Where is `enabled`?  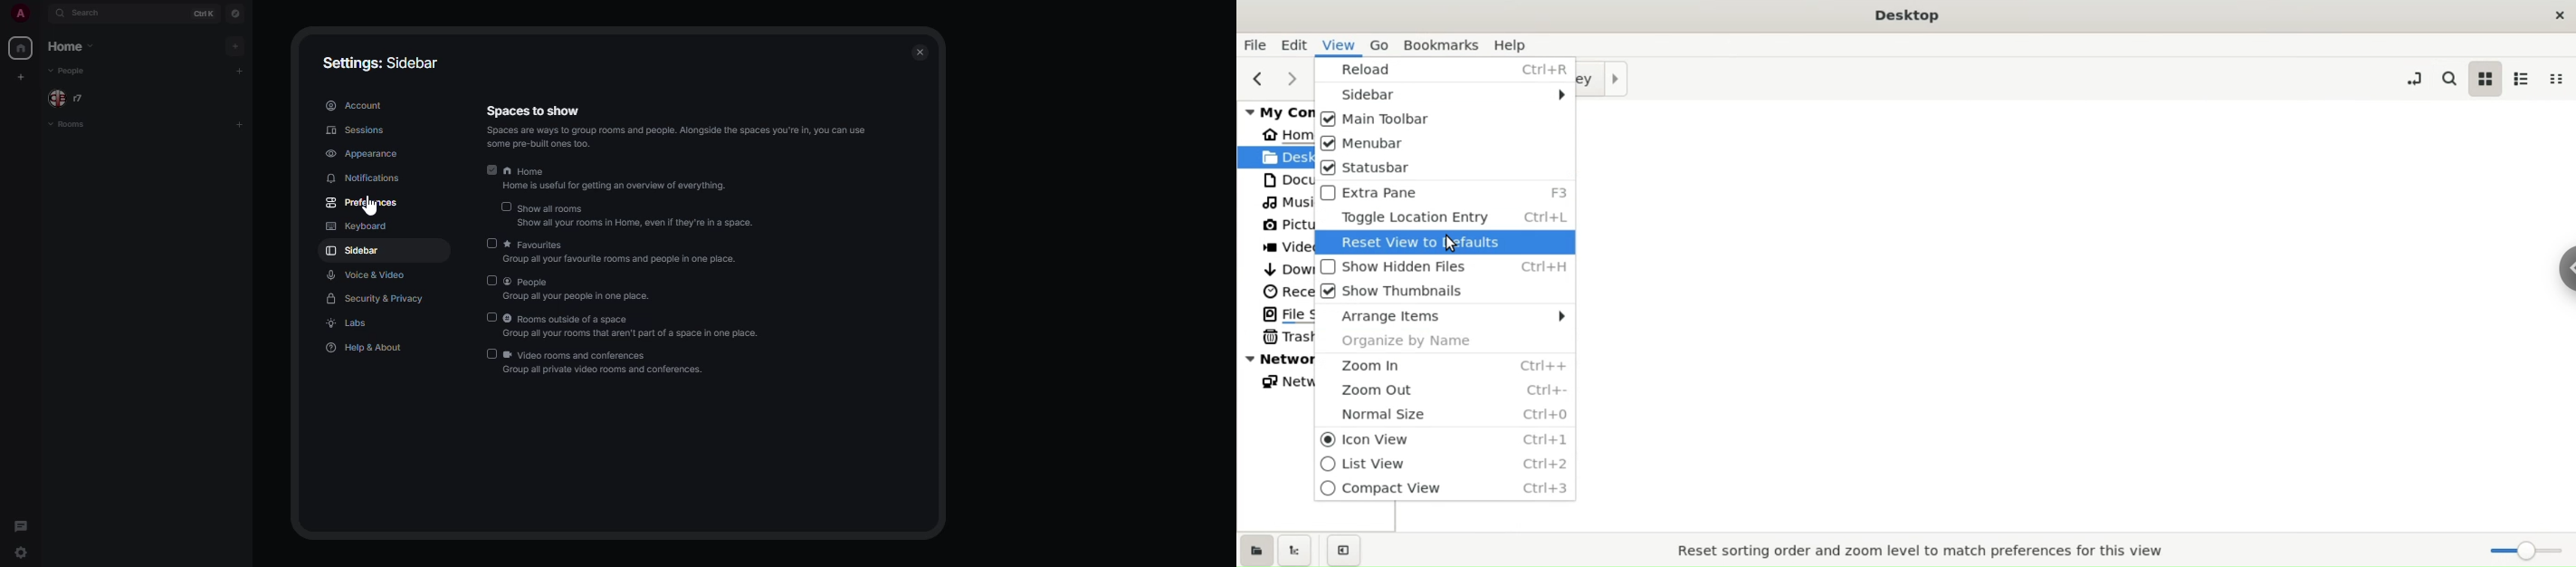 enabled is located at coordinates (493, 170).